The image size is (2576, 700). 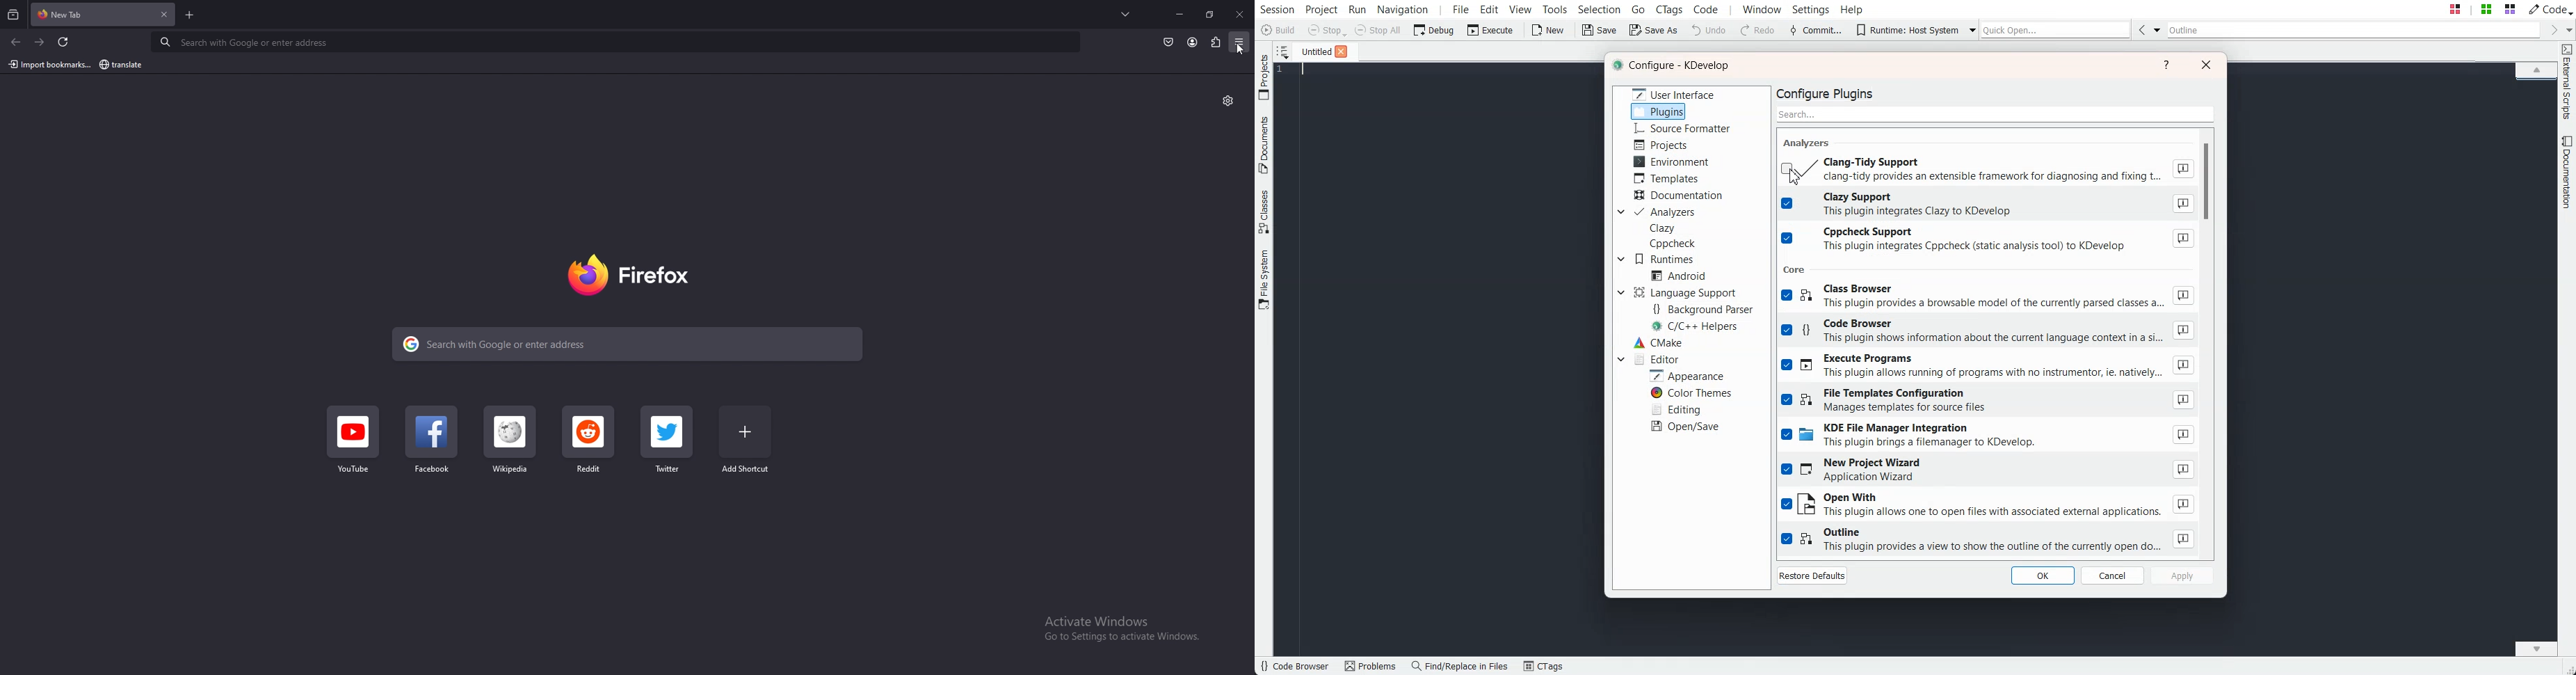 I want to click on Projects, so click(x=1662, y=145).